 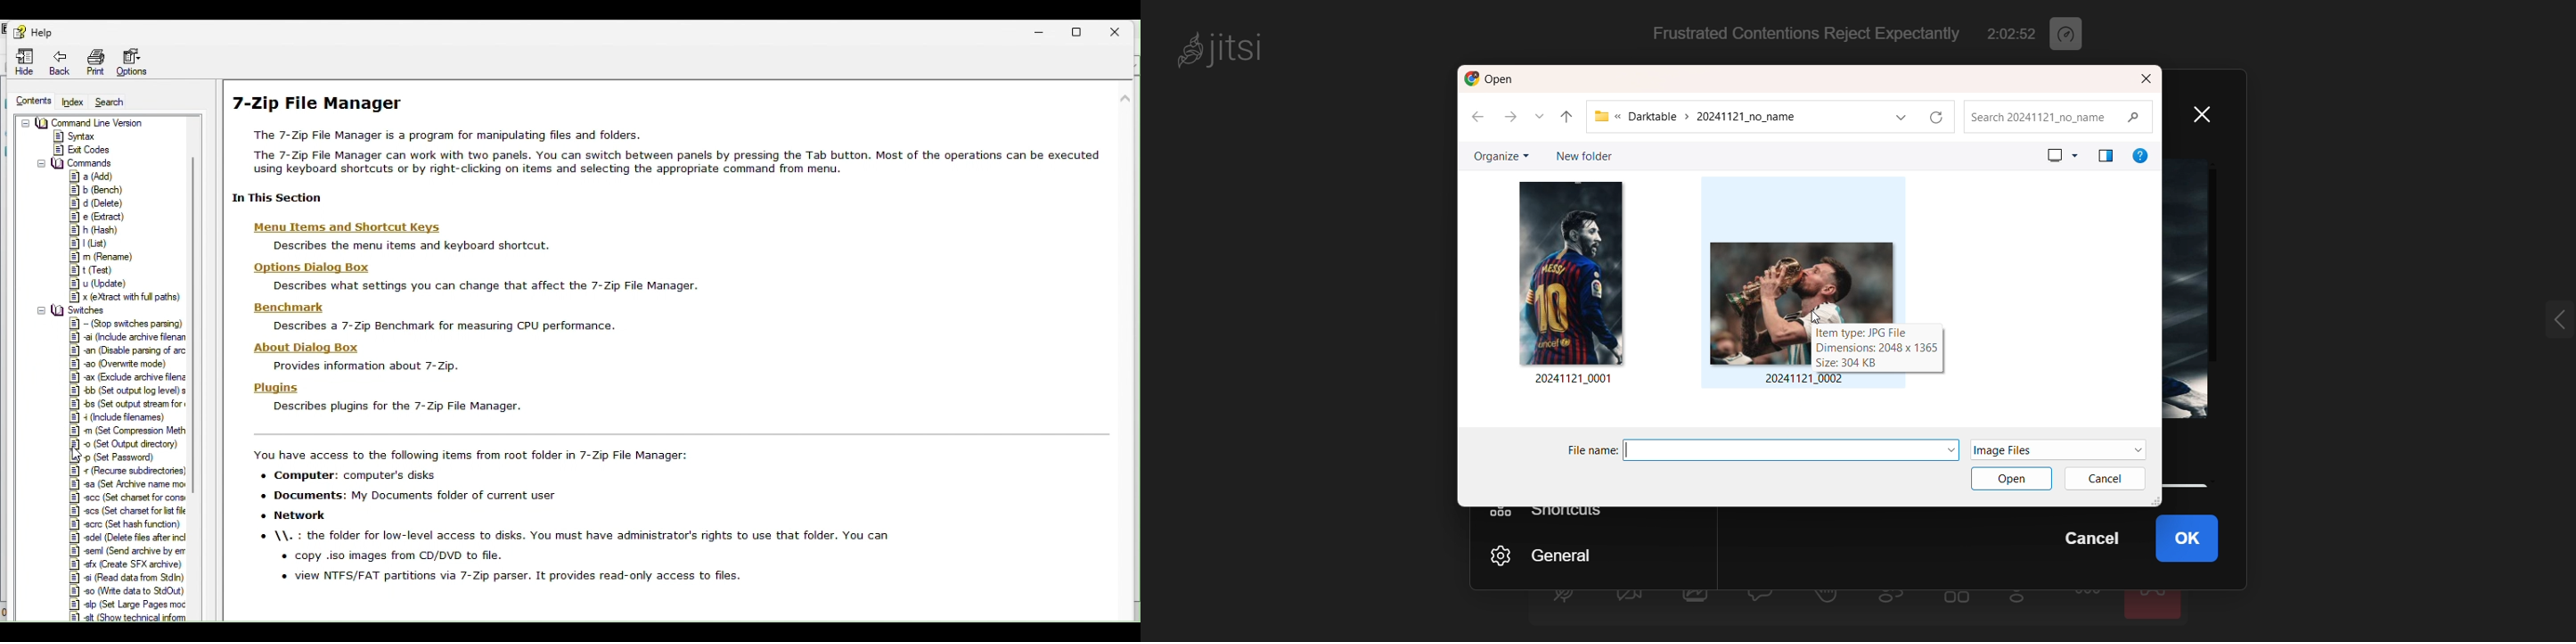 What do you see at coordinates (127, 390) in the screenshot?
I see `Set output log` at bounding box center [127, 390].